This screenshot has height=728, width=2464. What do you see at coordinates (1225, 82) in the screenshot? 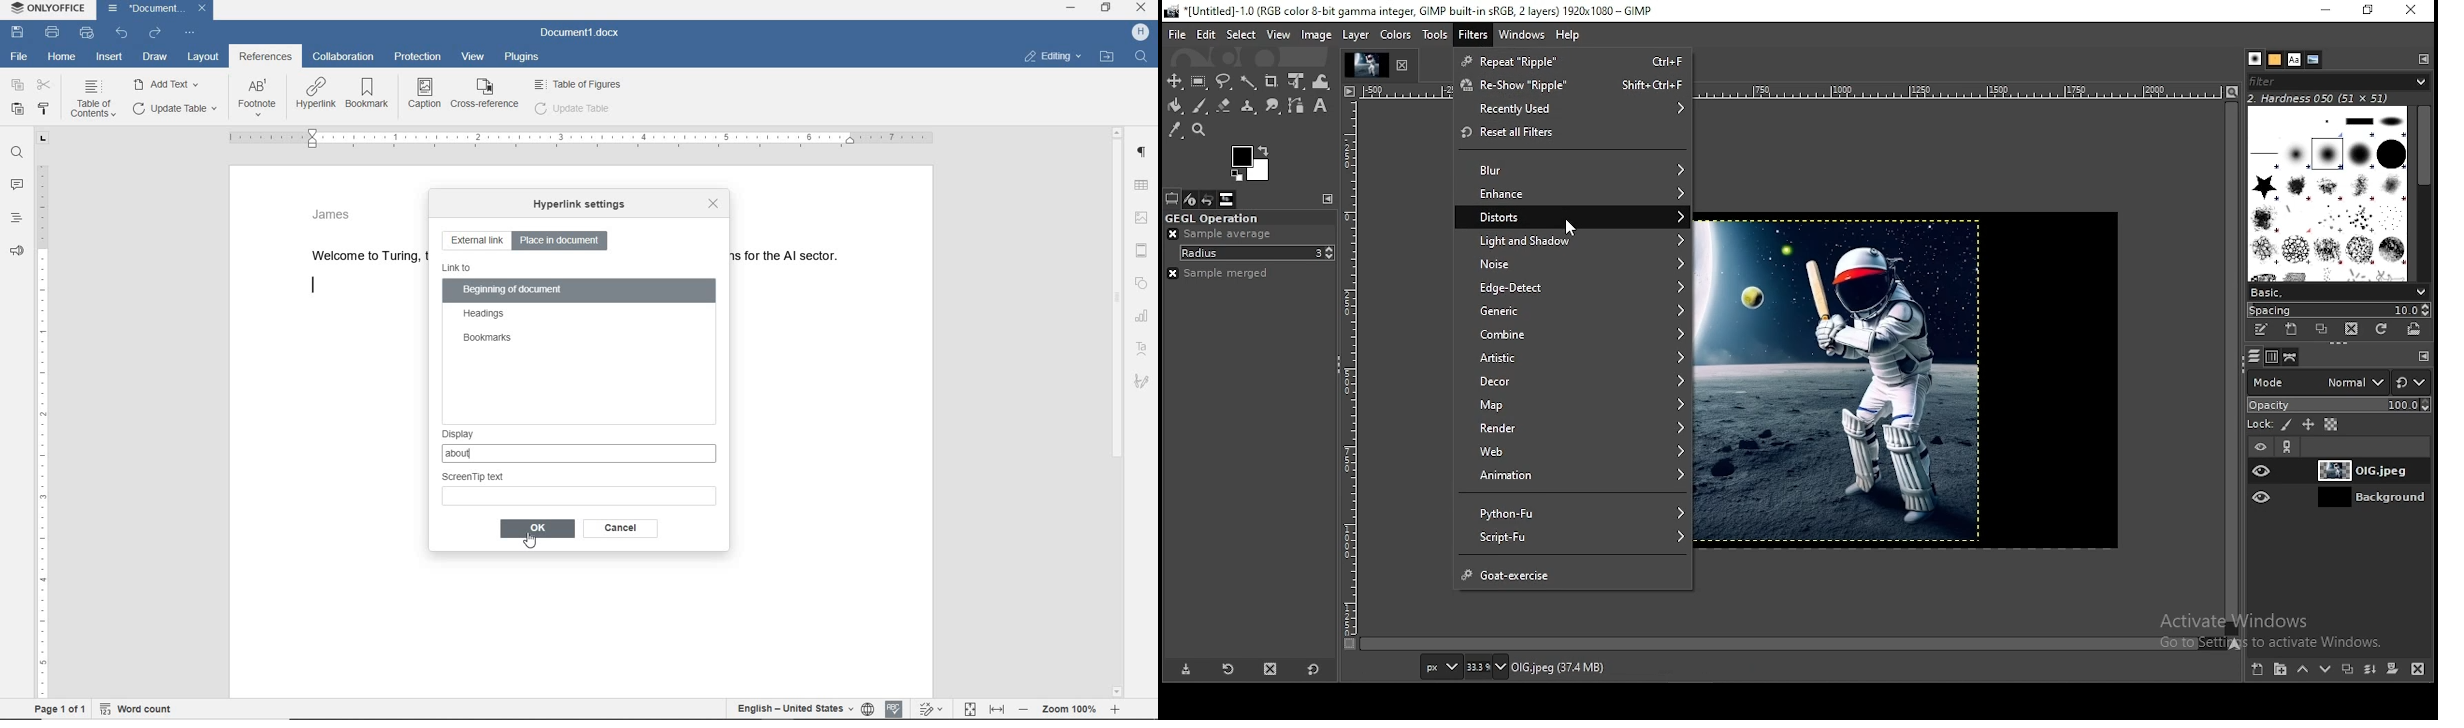
I see `free select tool` at bounding box center [1225, 82].